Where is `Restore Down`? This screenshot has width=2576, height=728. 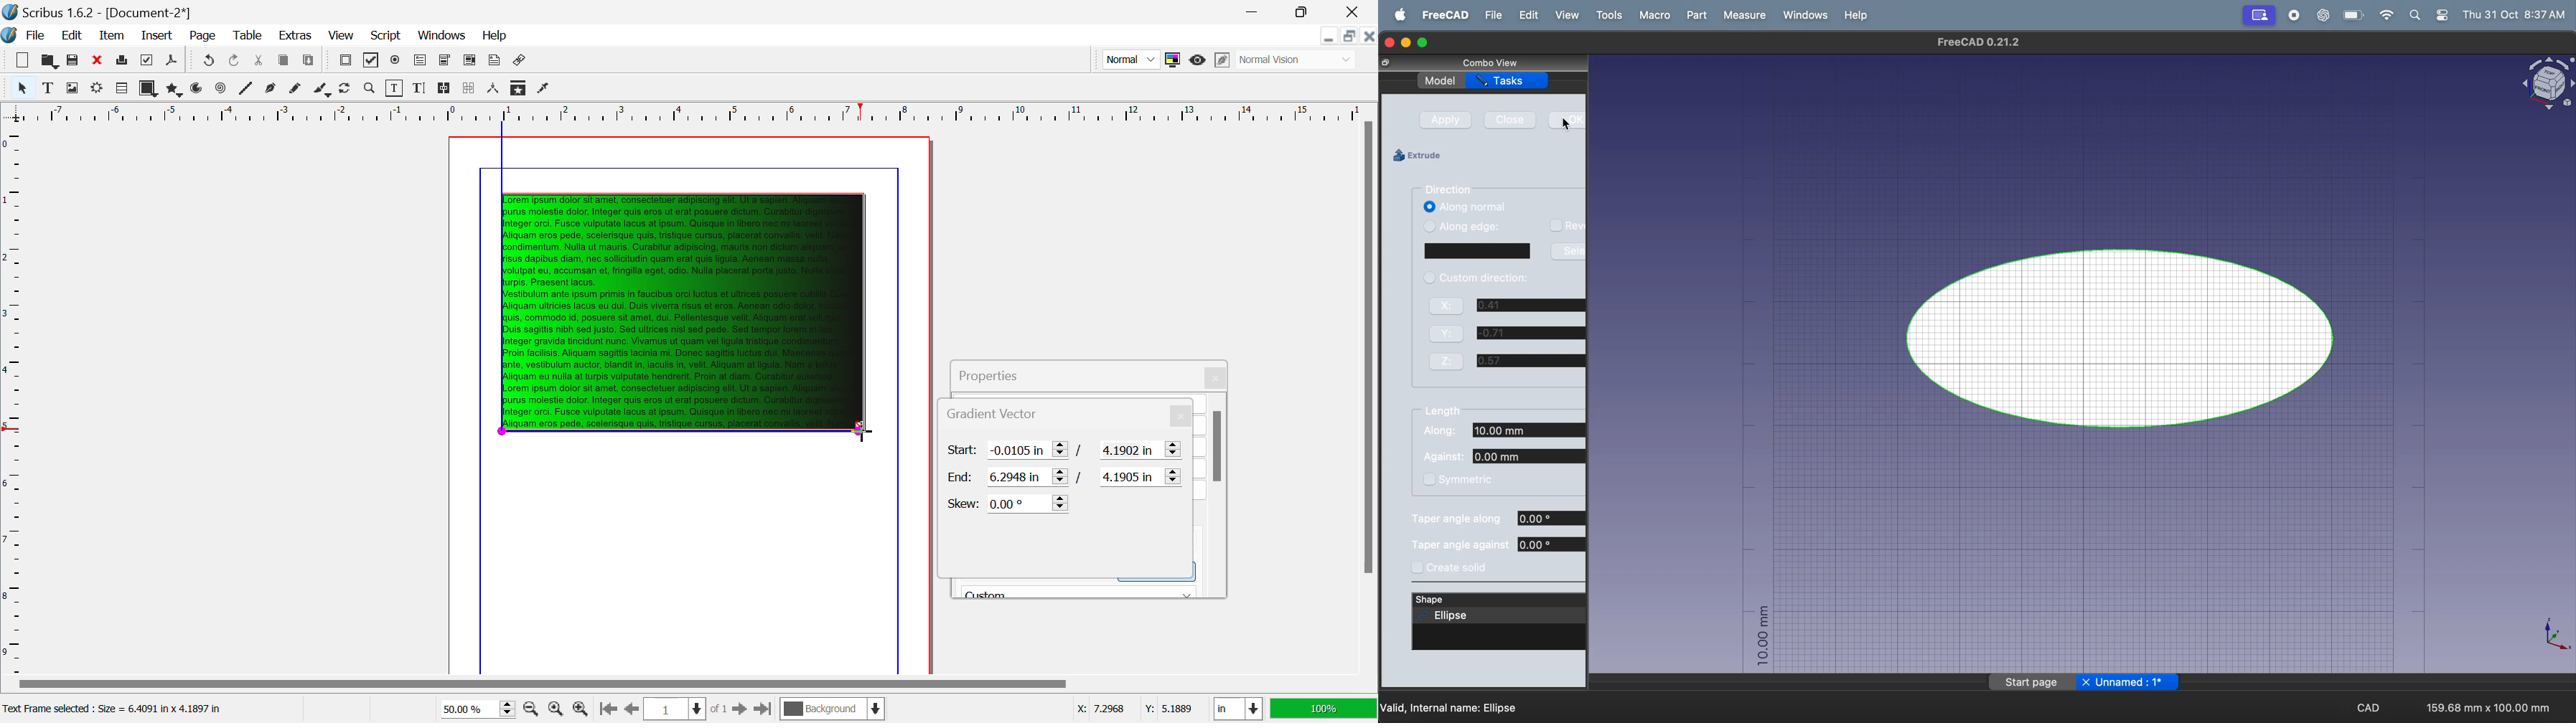
Restore Down is located at coordinates (1256, 12).